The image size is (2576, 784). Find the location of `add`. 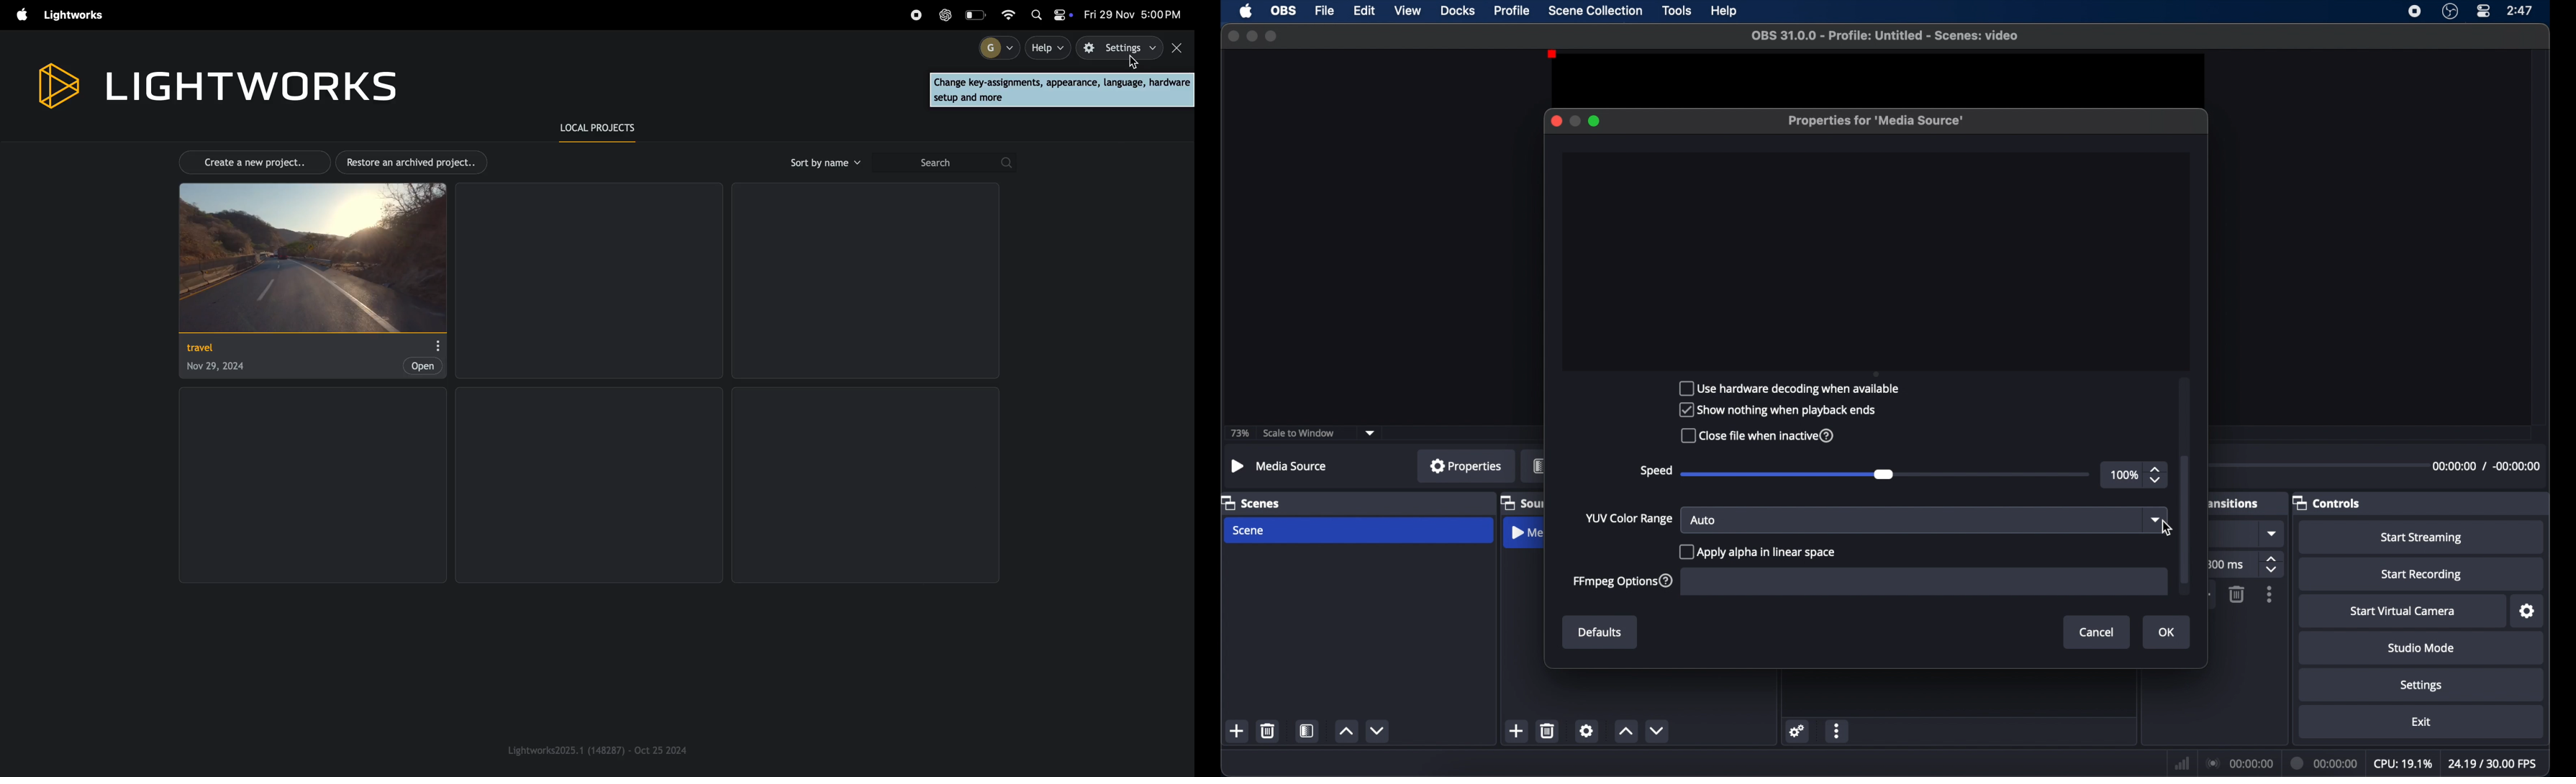

add is located at coordinates (1515, 730).